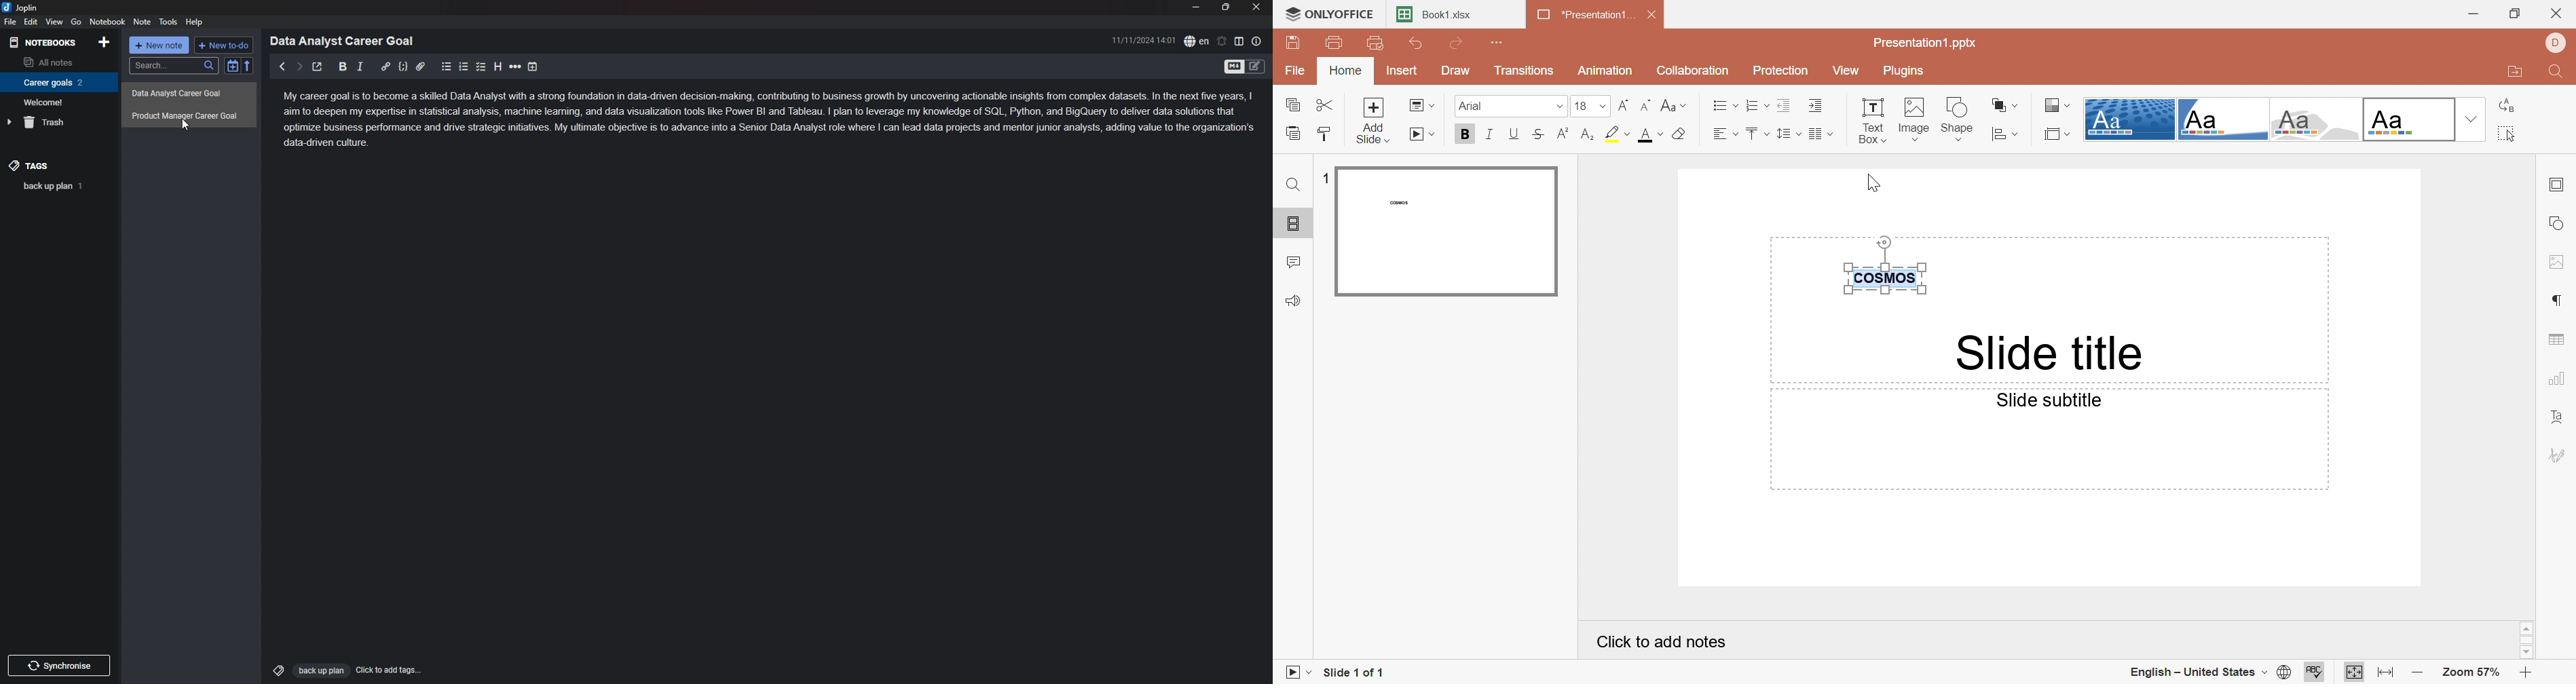 This screenshot has width=2576, height=700. What do you see at coordinates (403, 67) in the screenshot?
I see `code` at bounding box center [403, 67].